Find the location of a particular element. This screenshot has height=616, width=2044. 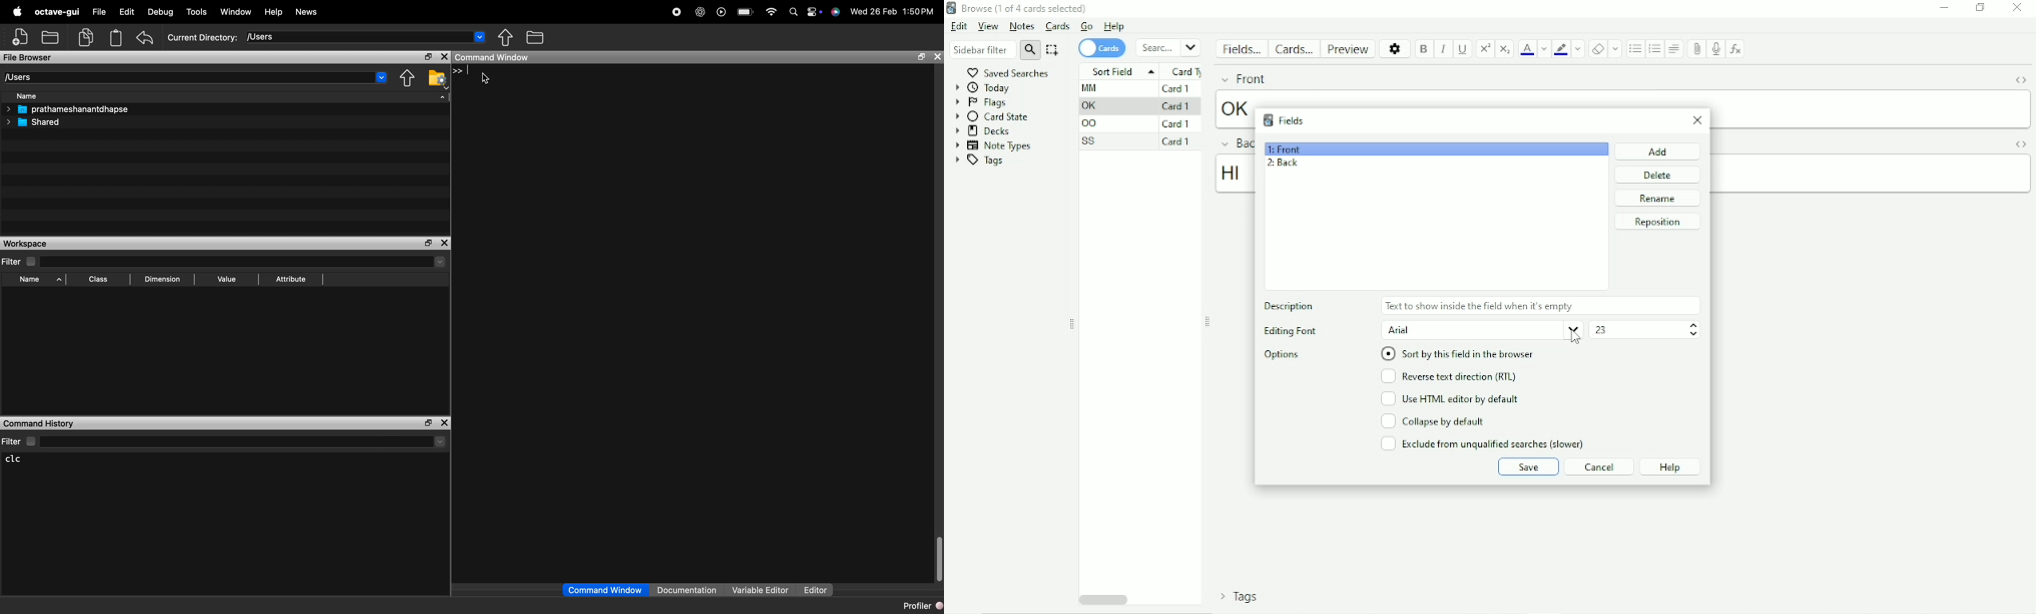

Dimension is located at coordinates (162, 280).